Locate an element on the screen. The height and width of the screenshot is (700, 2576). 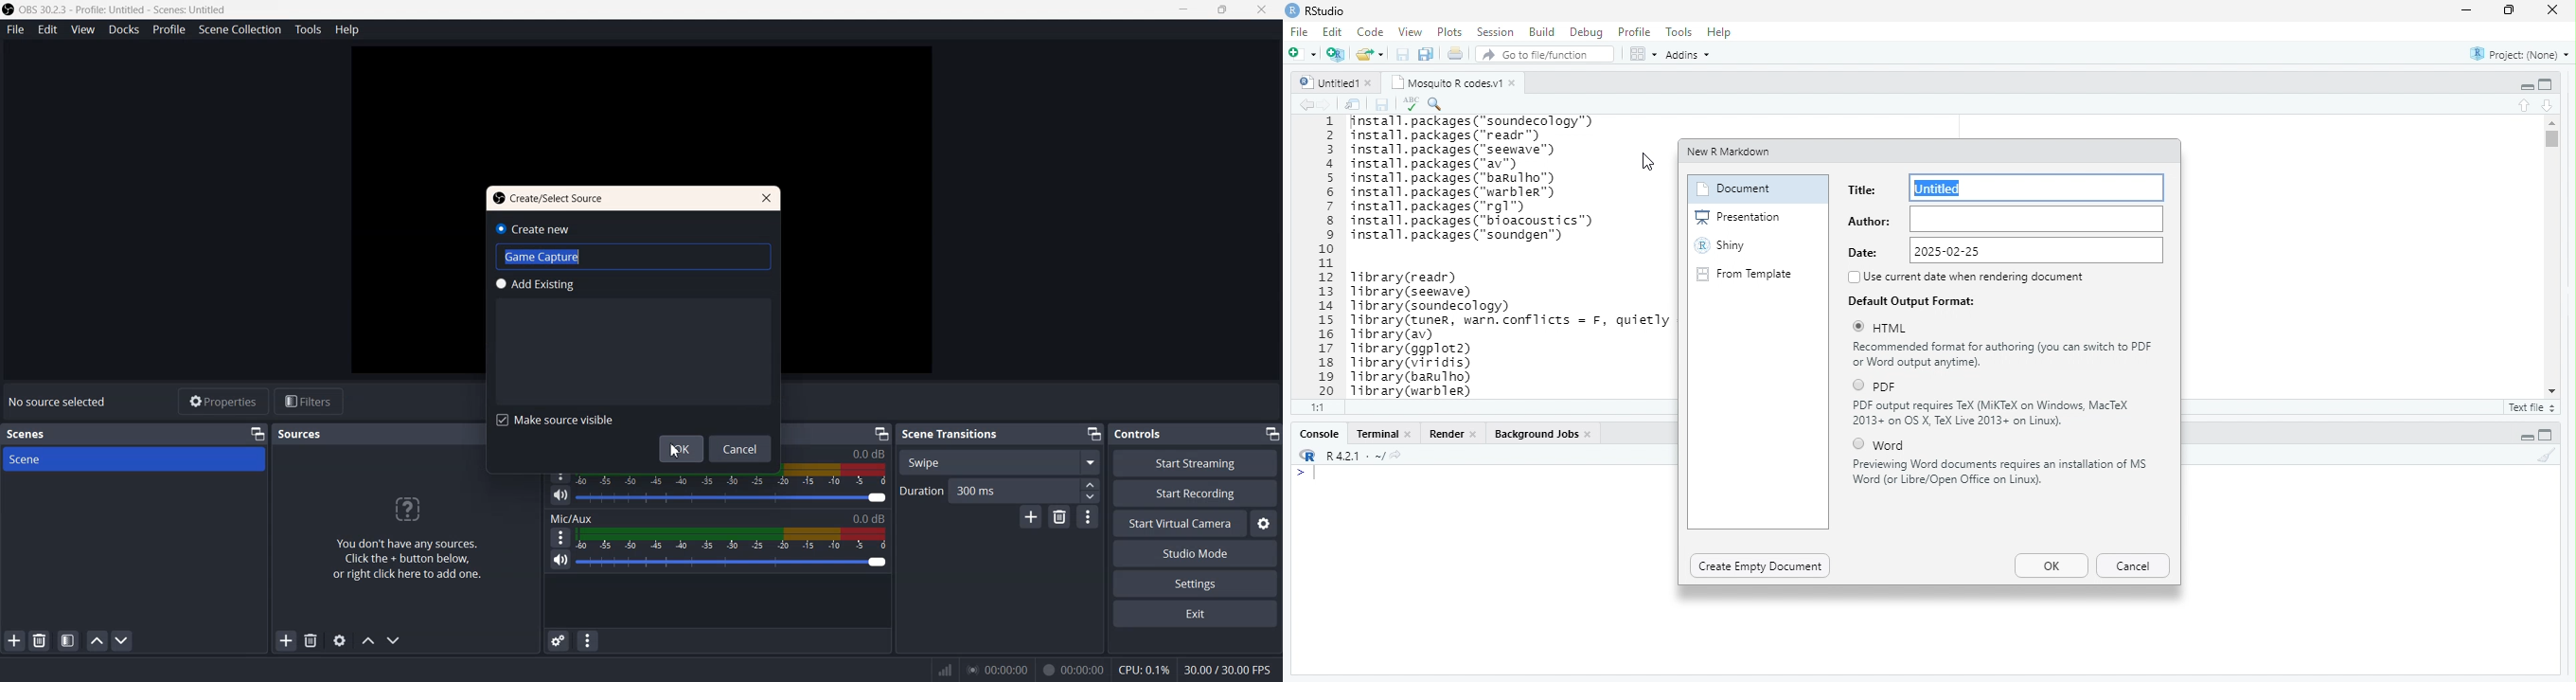
Remove Sources is located at coordinates (311, 640).